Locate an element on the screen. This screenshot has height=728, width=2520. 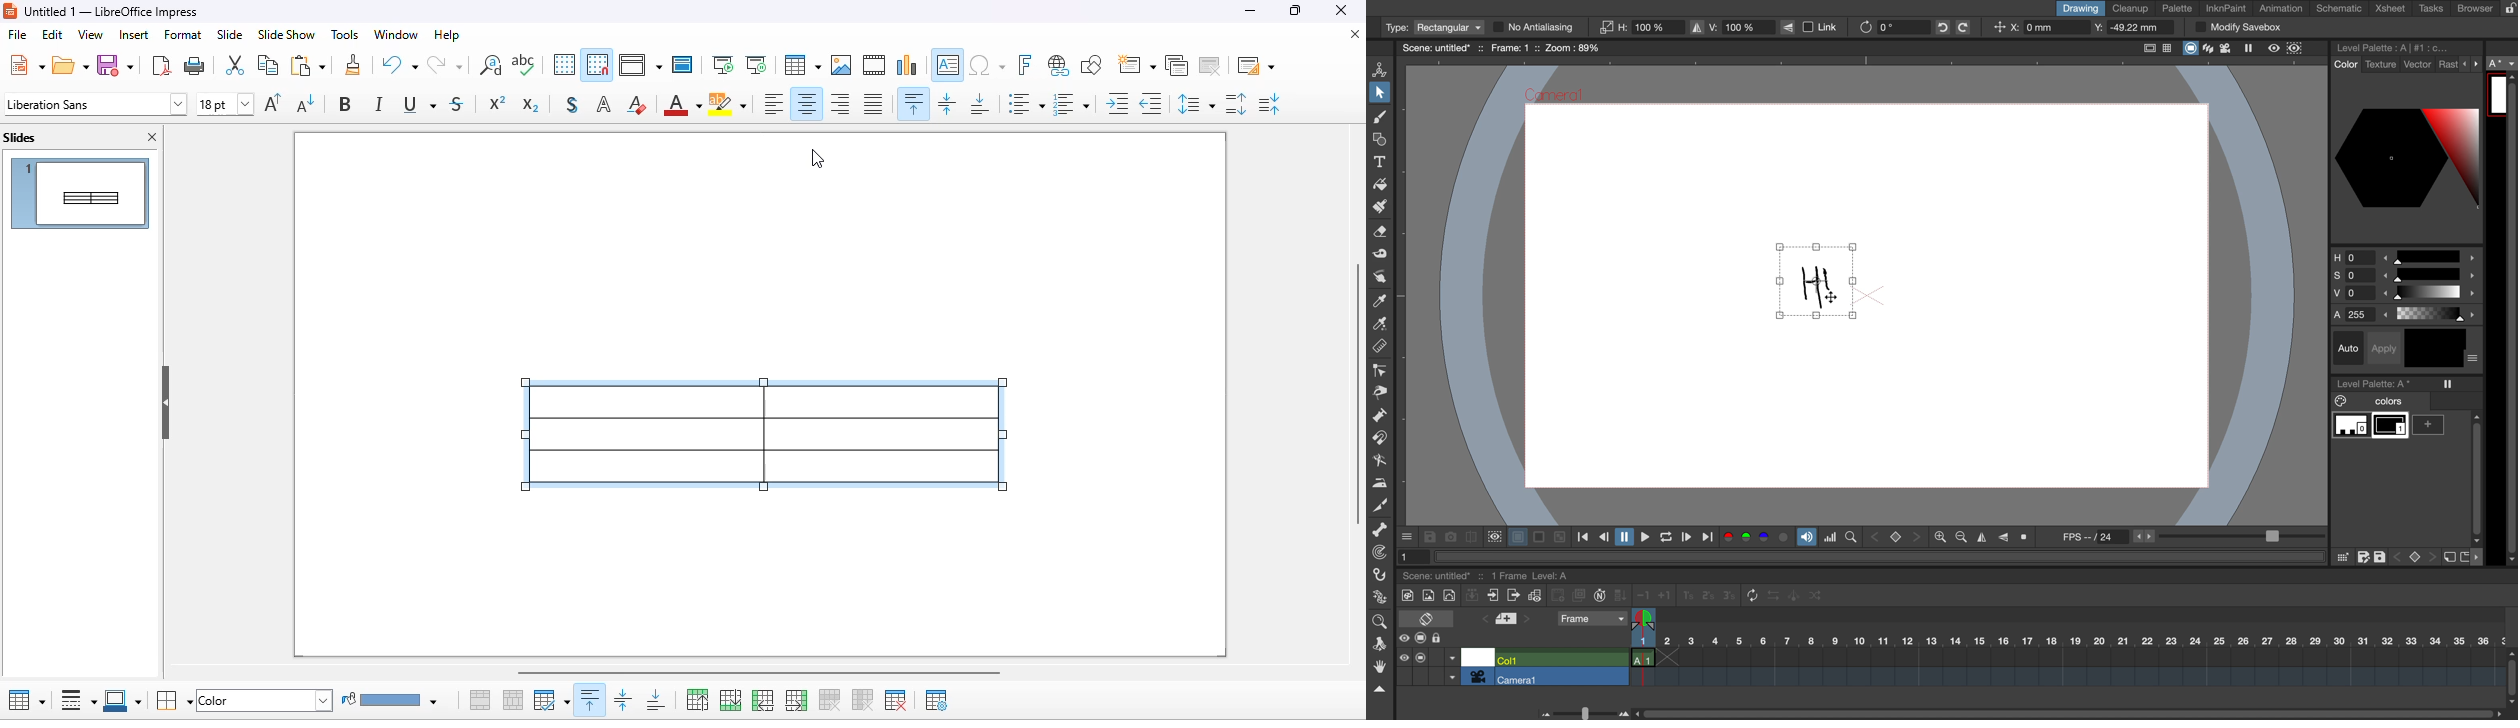
insert column before is located at coordinates (762, 701).